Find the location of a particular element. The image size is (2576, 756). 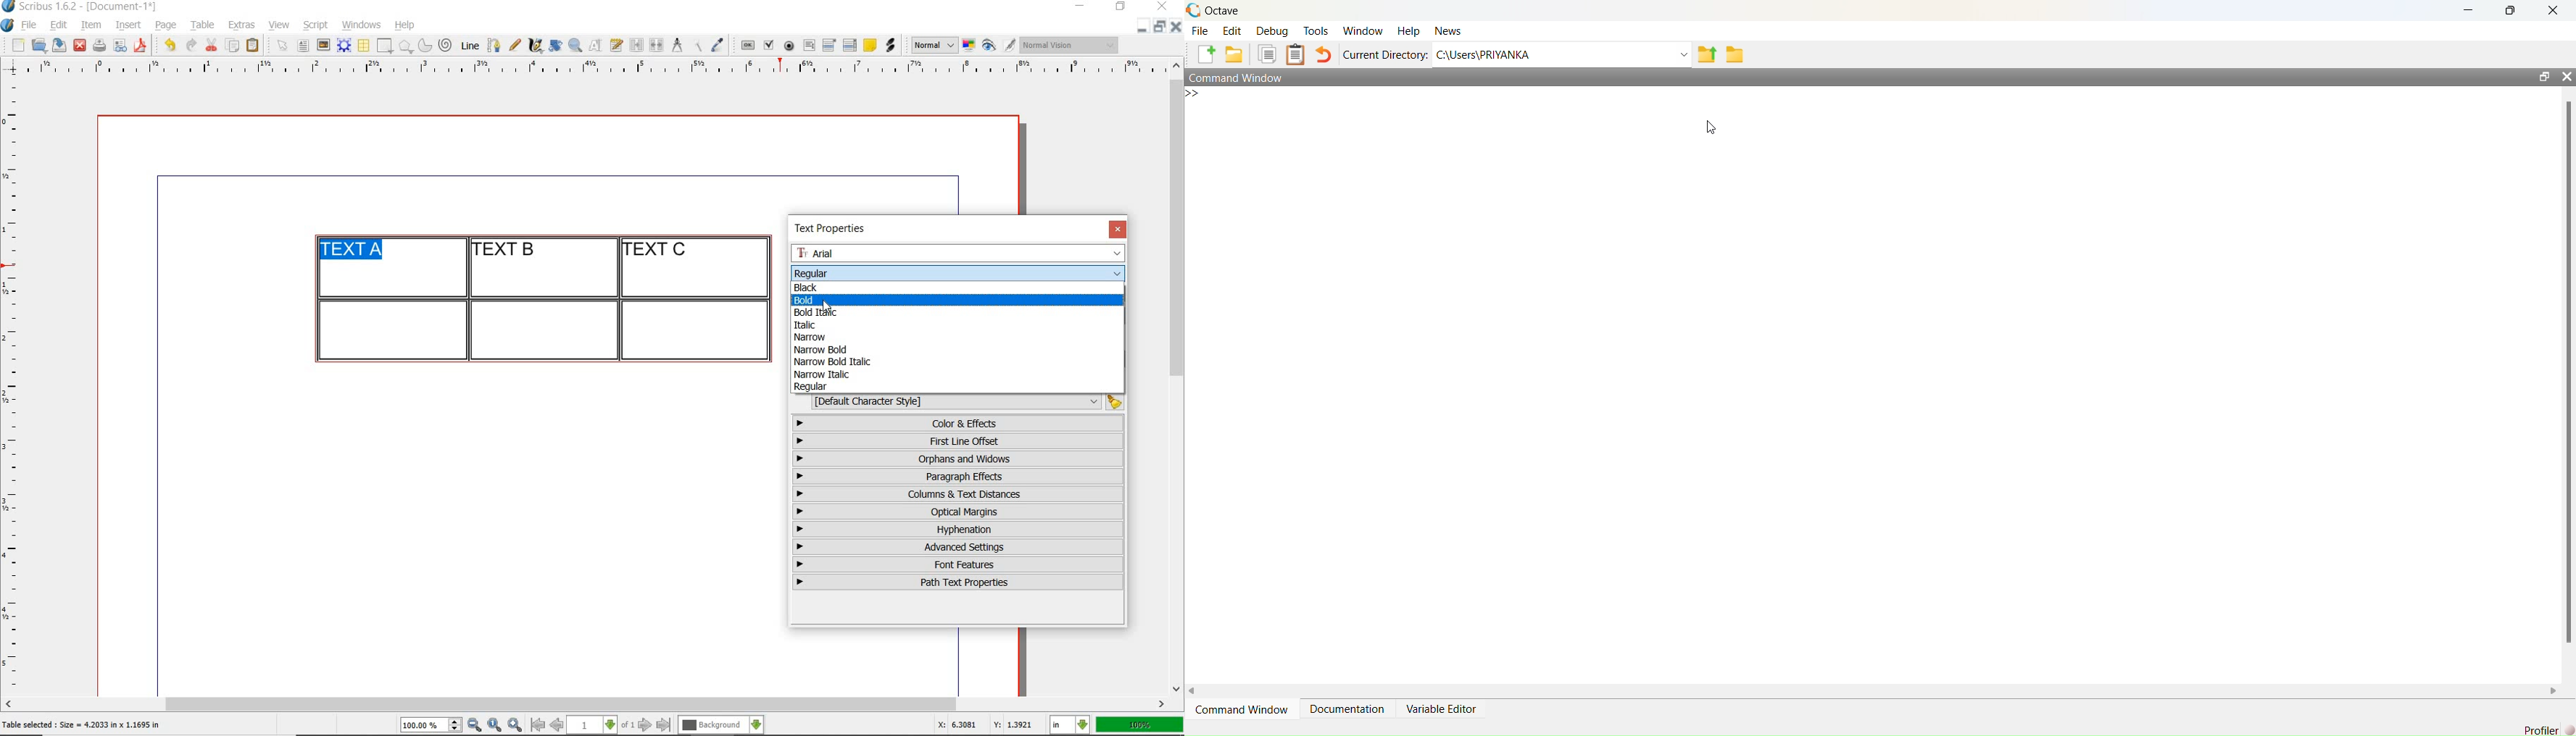

copy is located at coordinates (1267, 54).